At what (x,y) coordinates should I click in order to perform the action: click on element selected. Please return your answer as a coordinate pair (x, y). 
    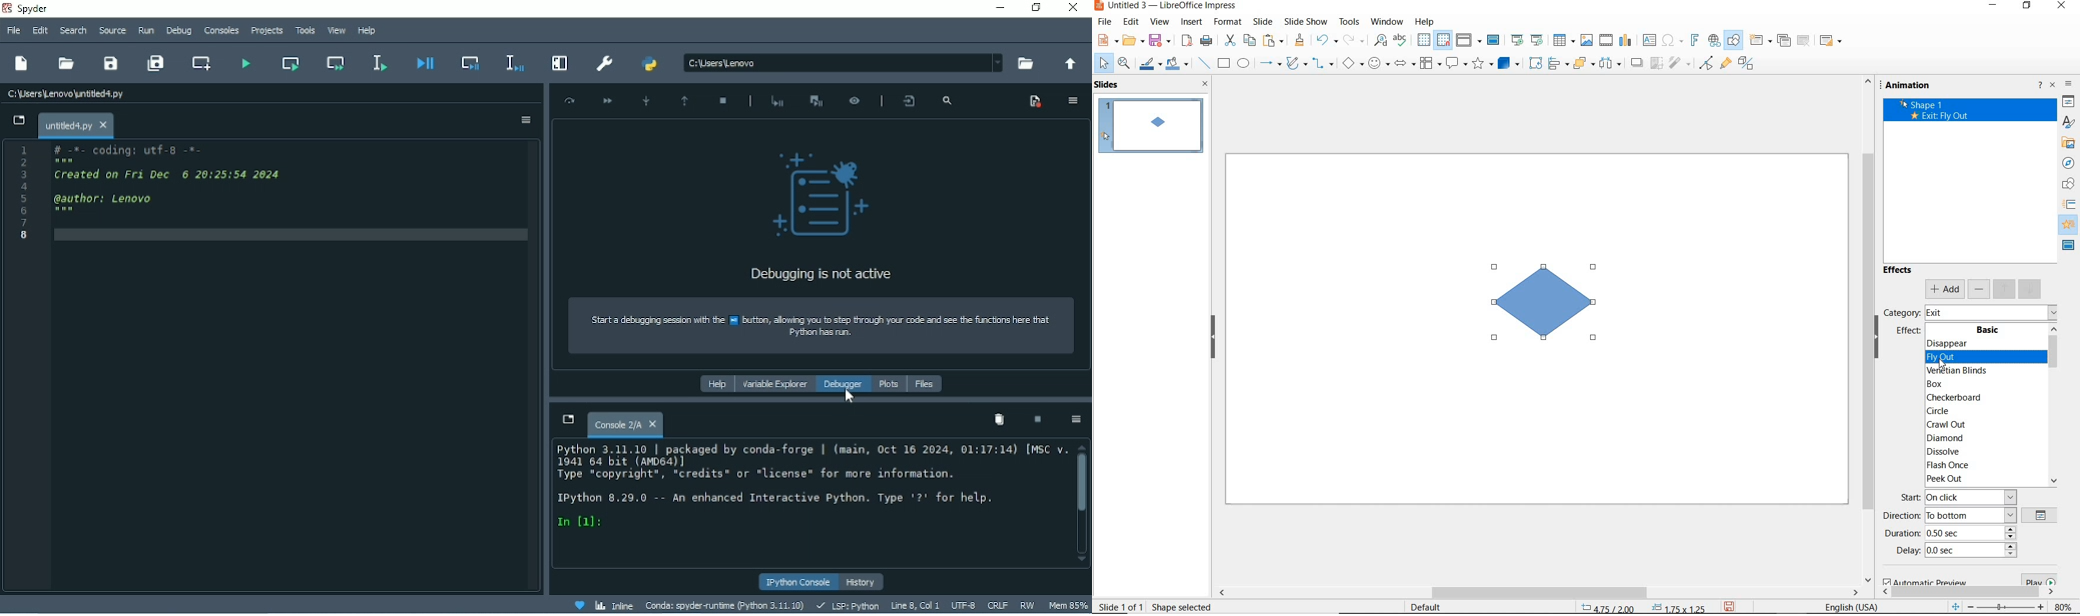
    Looking at the image, I should click on (1544, 301).